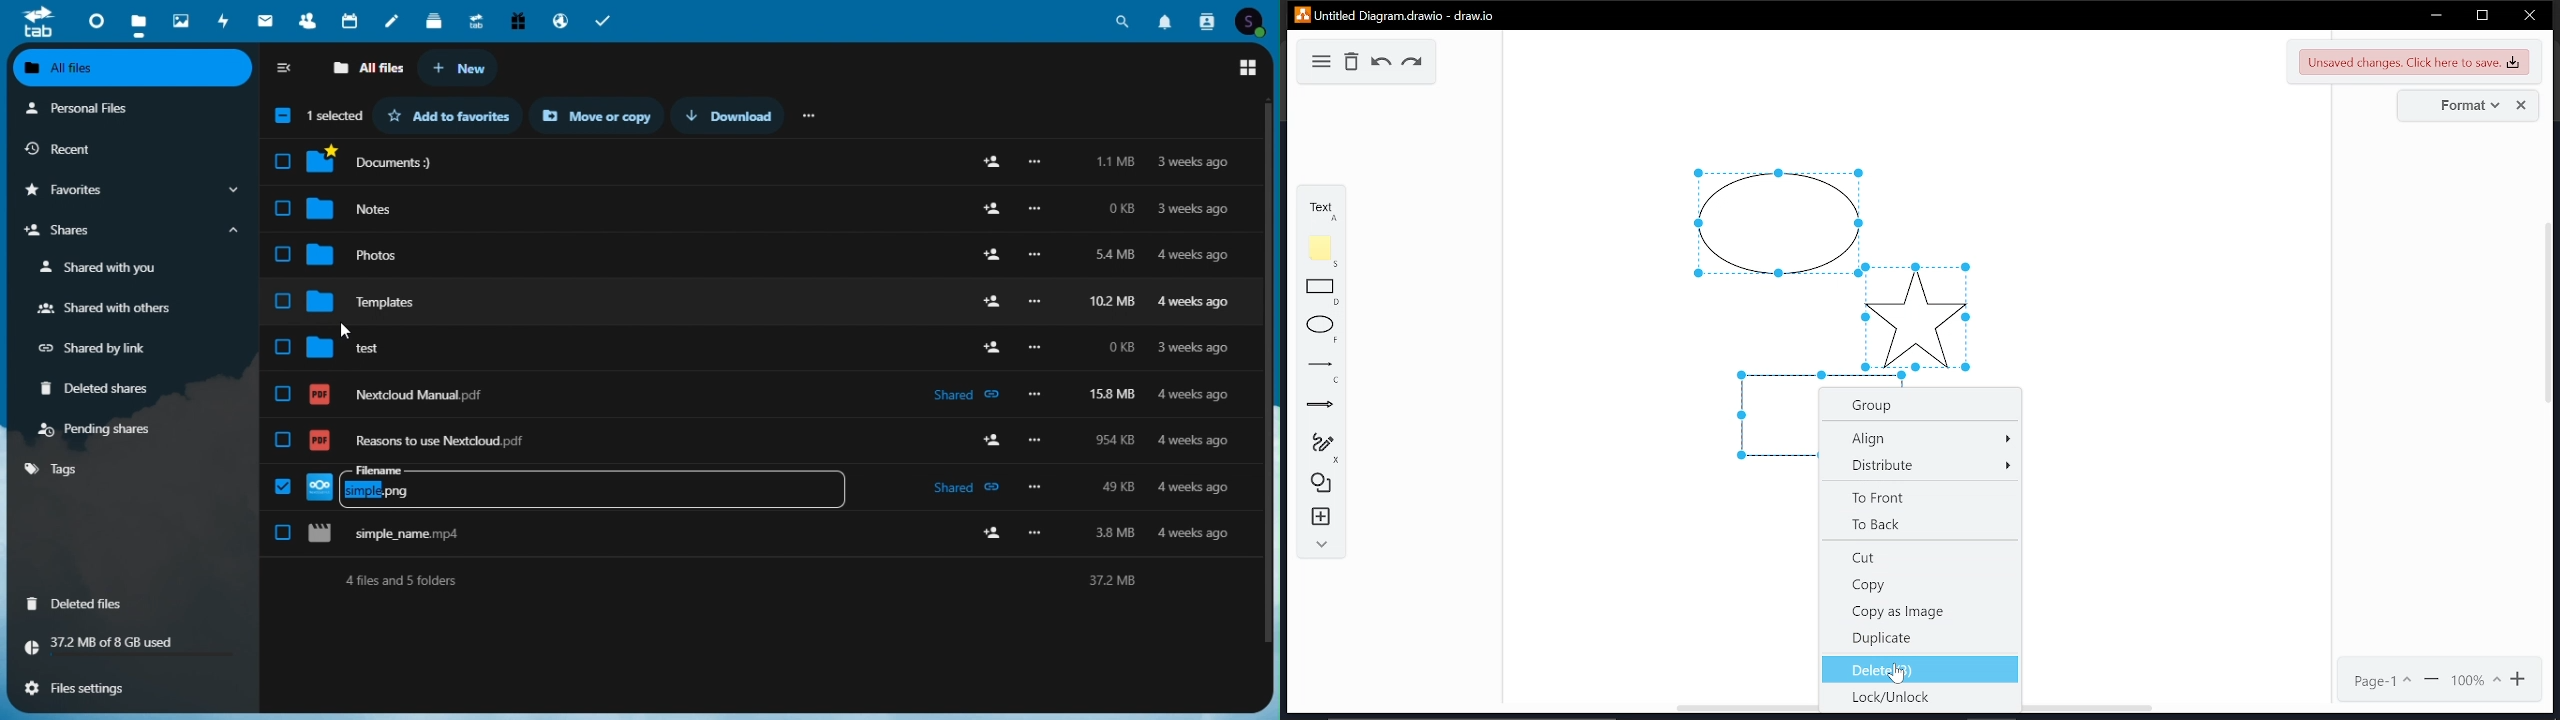 This screenshot has height=728, width=2576. I want to click on dashboard, so click(91, 19).